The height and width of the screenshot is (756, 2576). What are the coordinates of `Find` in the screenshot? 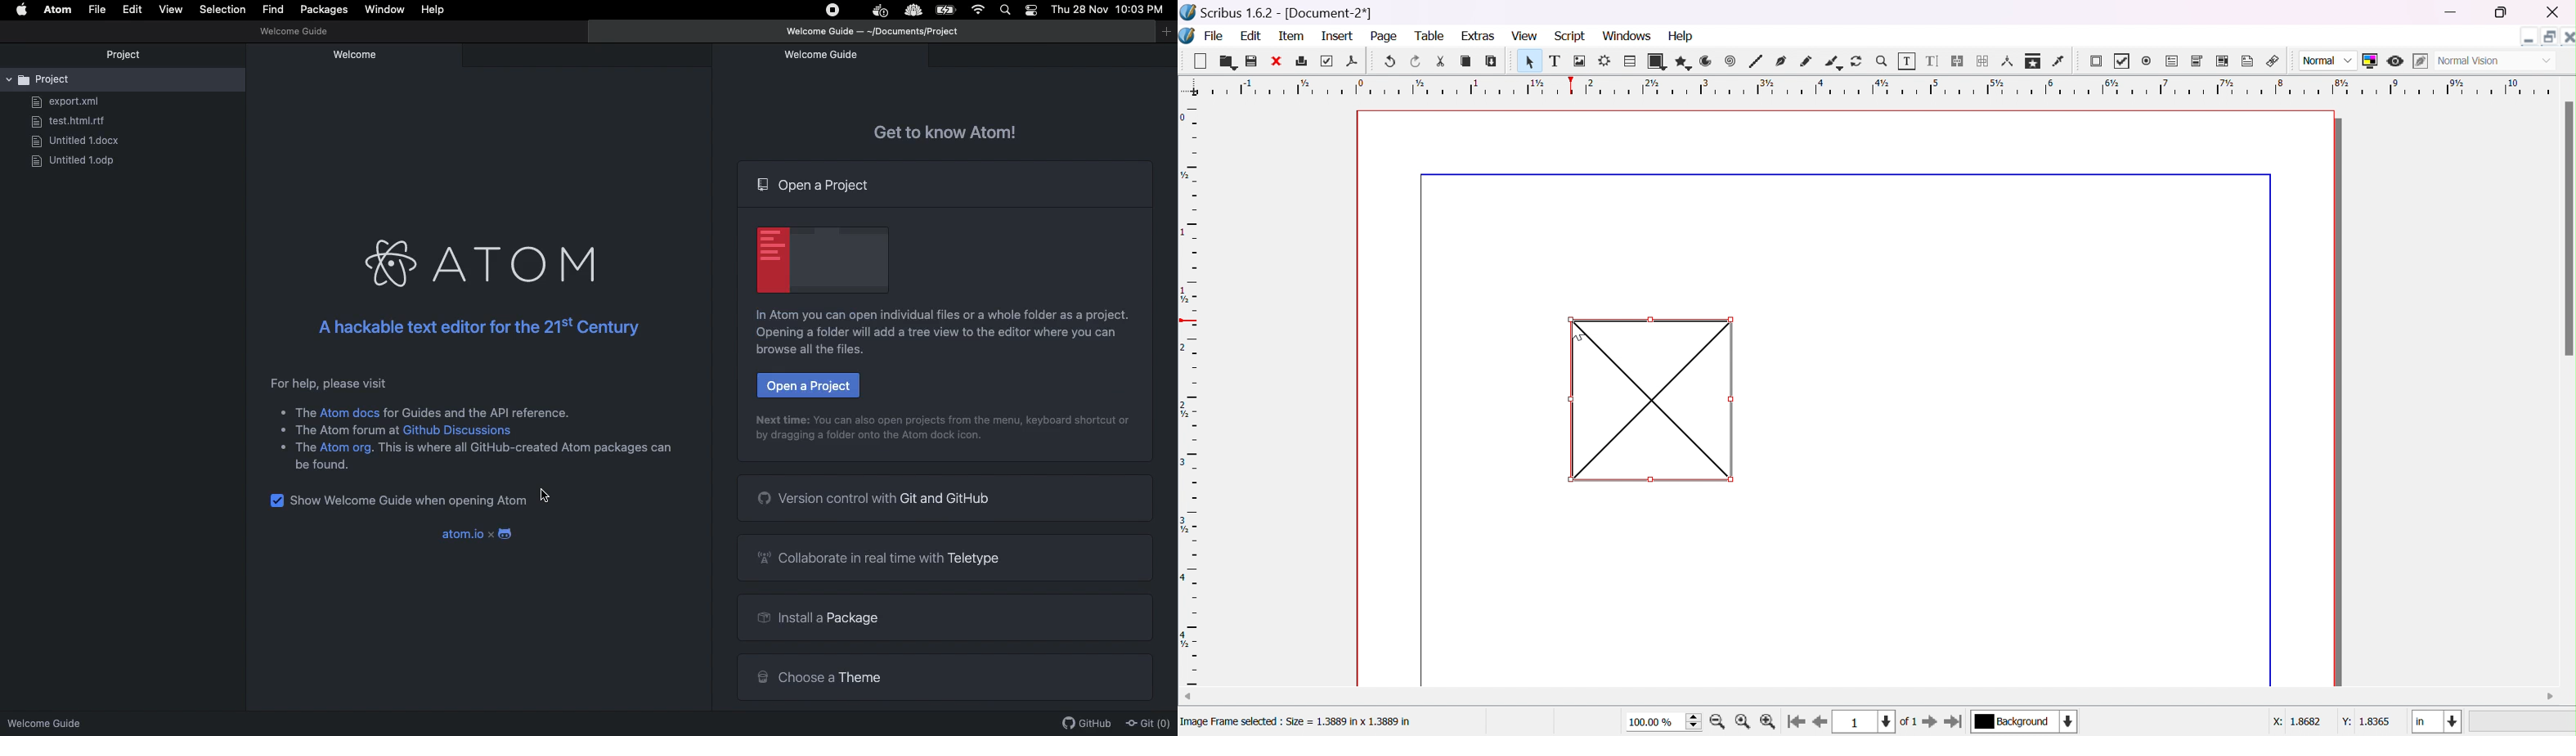 It's located at (272, 10).